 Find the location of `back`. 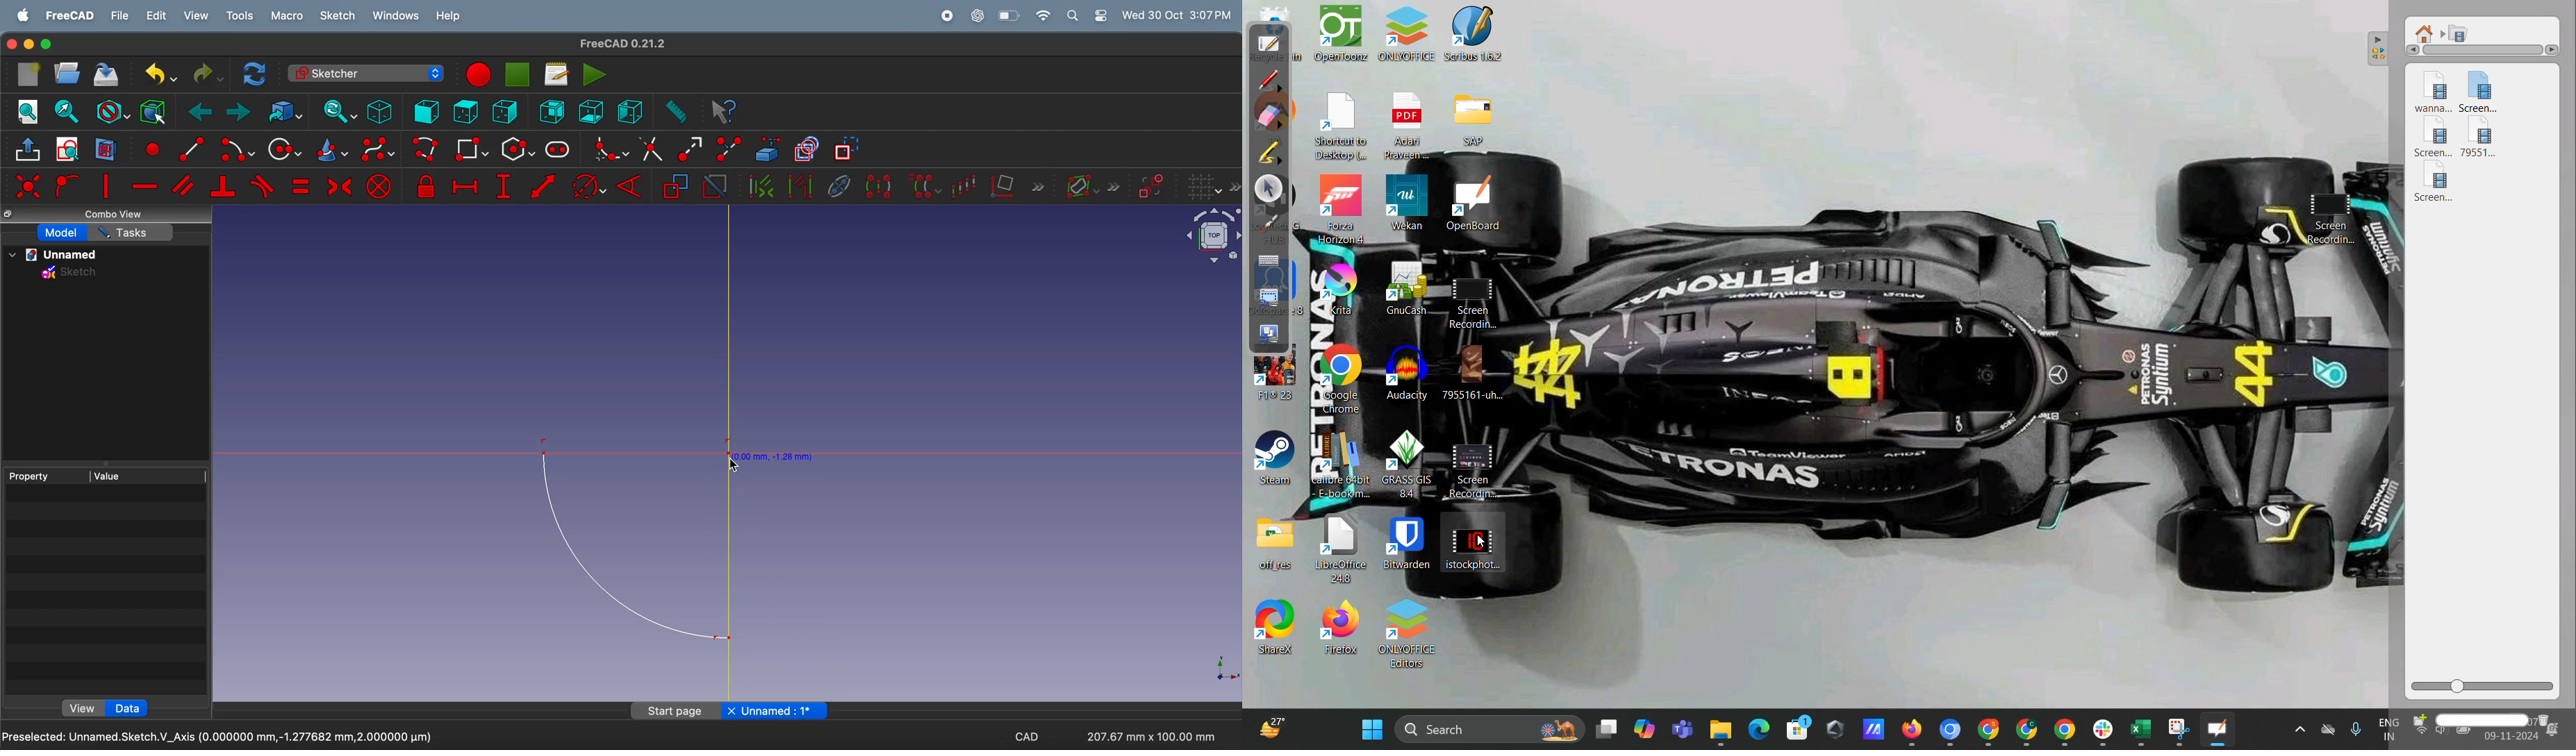

back is located at coordinates (202, 113).